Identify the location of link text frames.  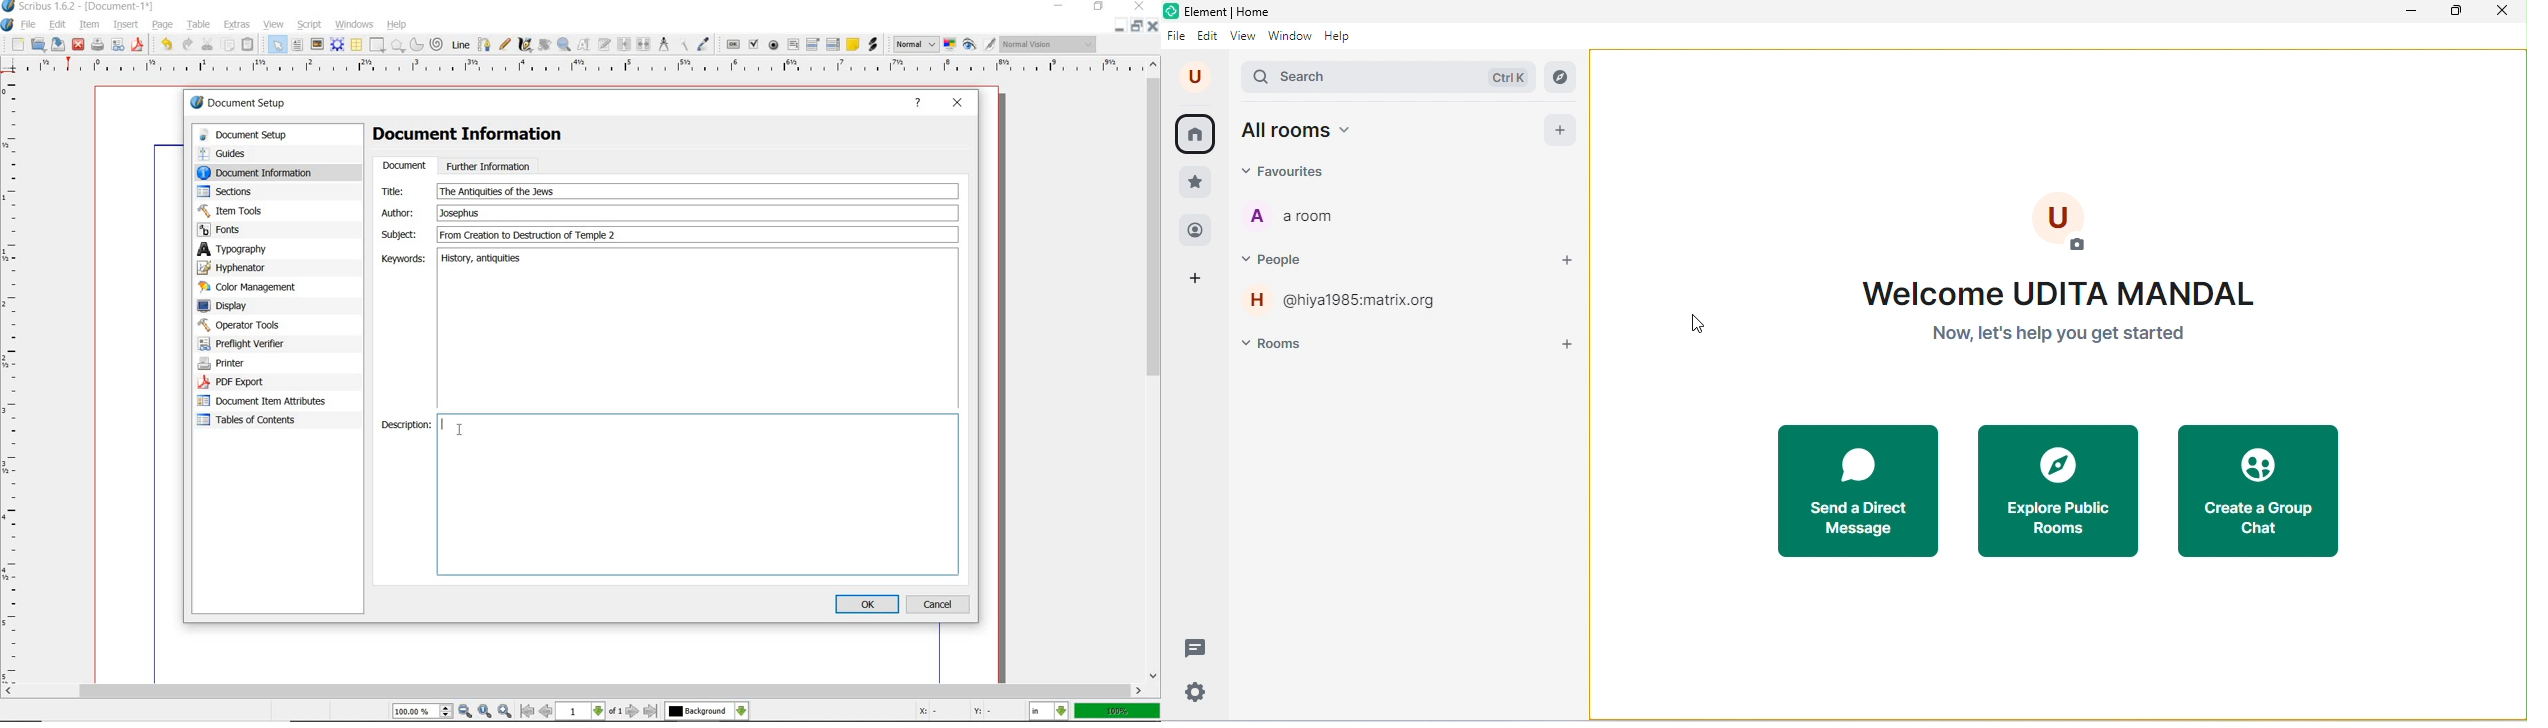
(624, 45).